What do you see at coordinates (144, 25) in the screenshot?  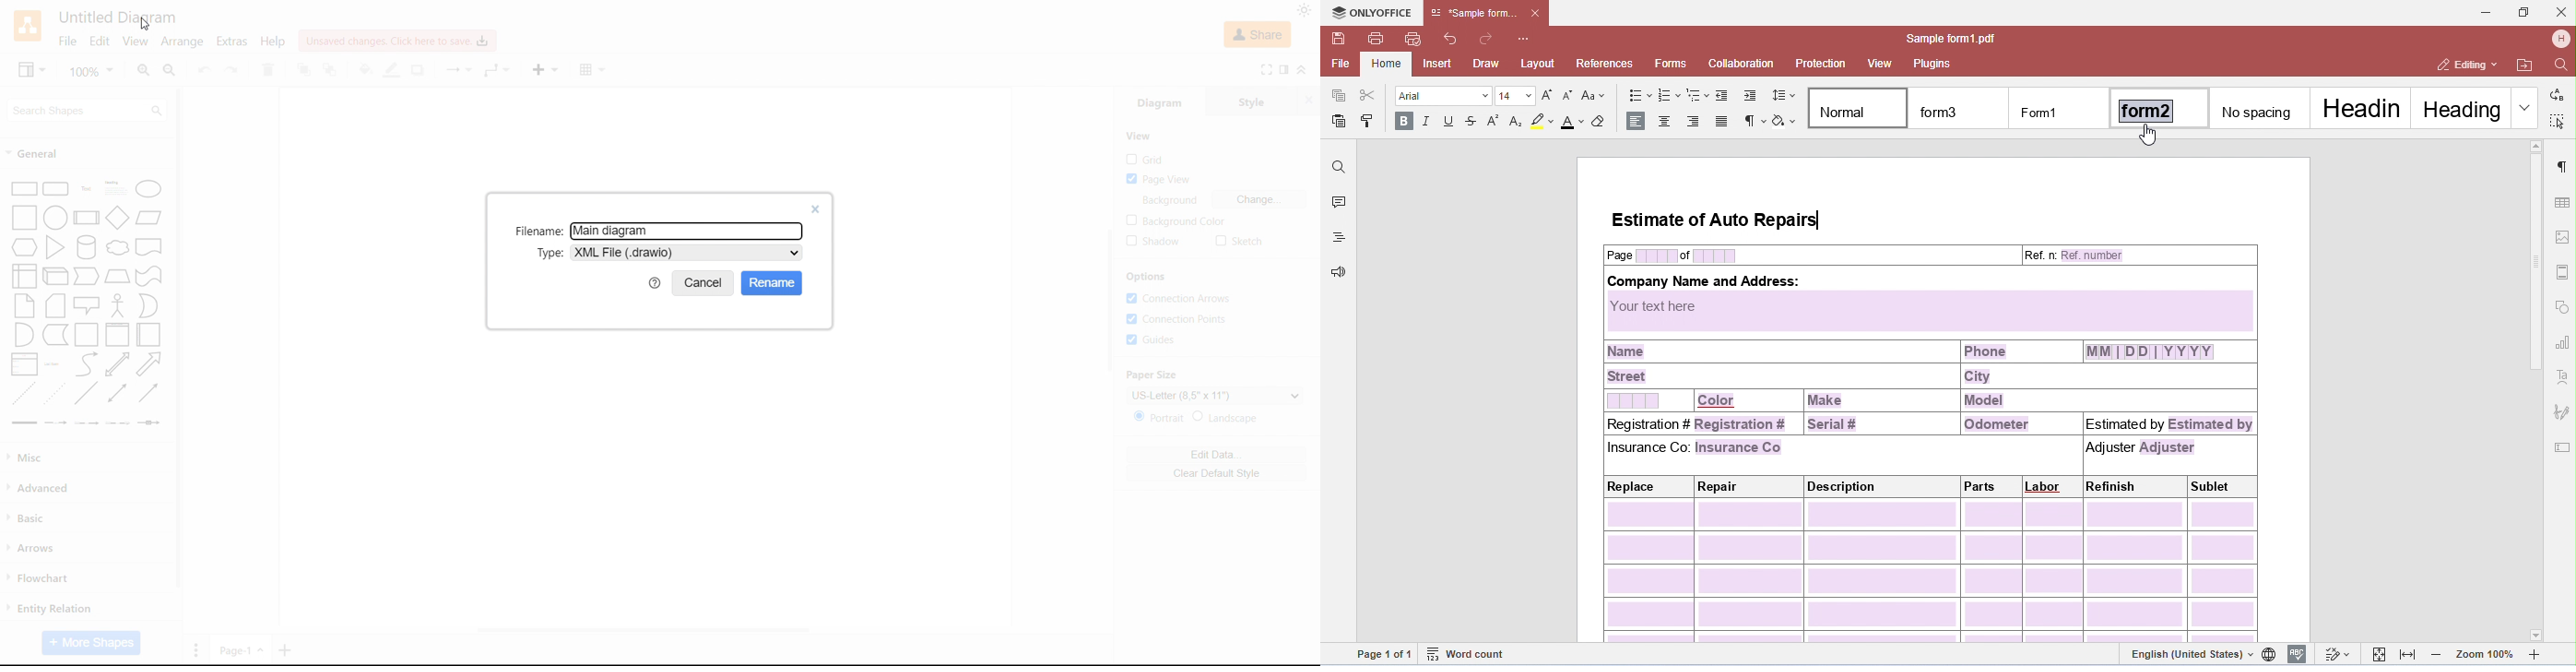 I see `Cursor ` at bounding box center [144, 25].